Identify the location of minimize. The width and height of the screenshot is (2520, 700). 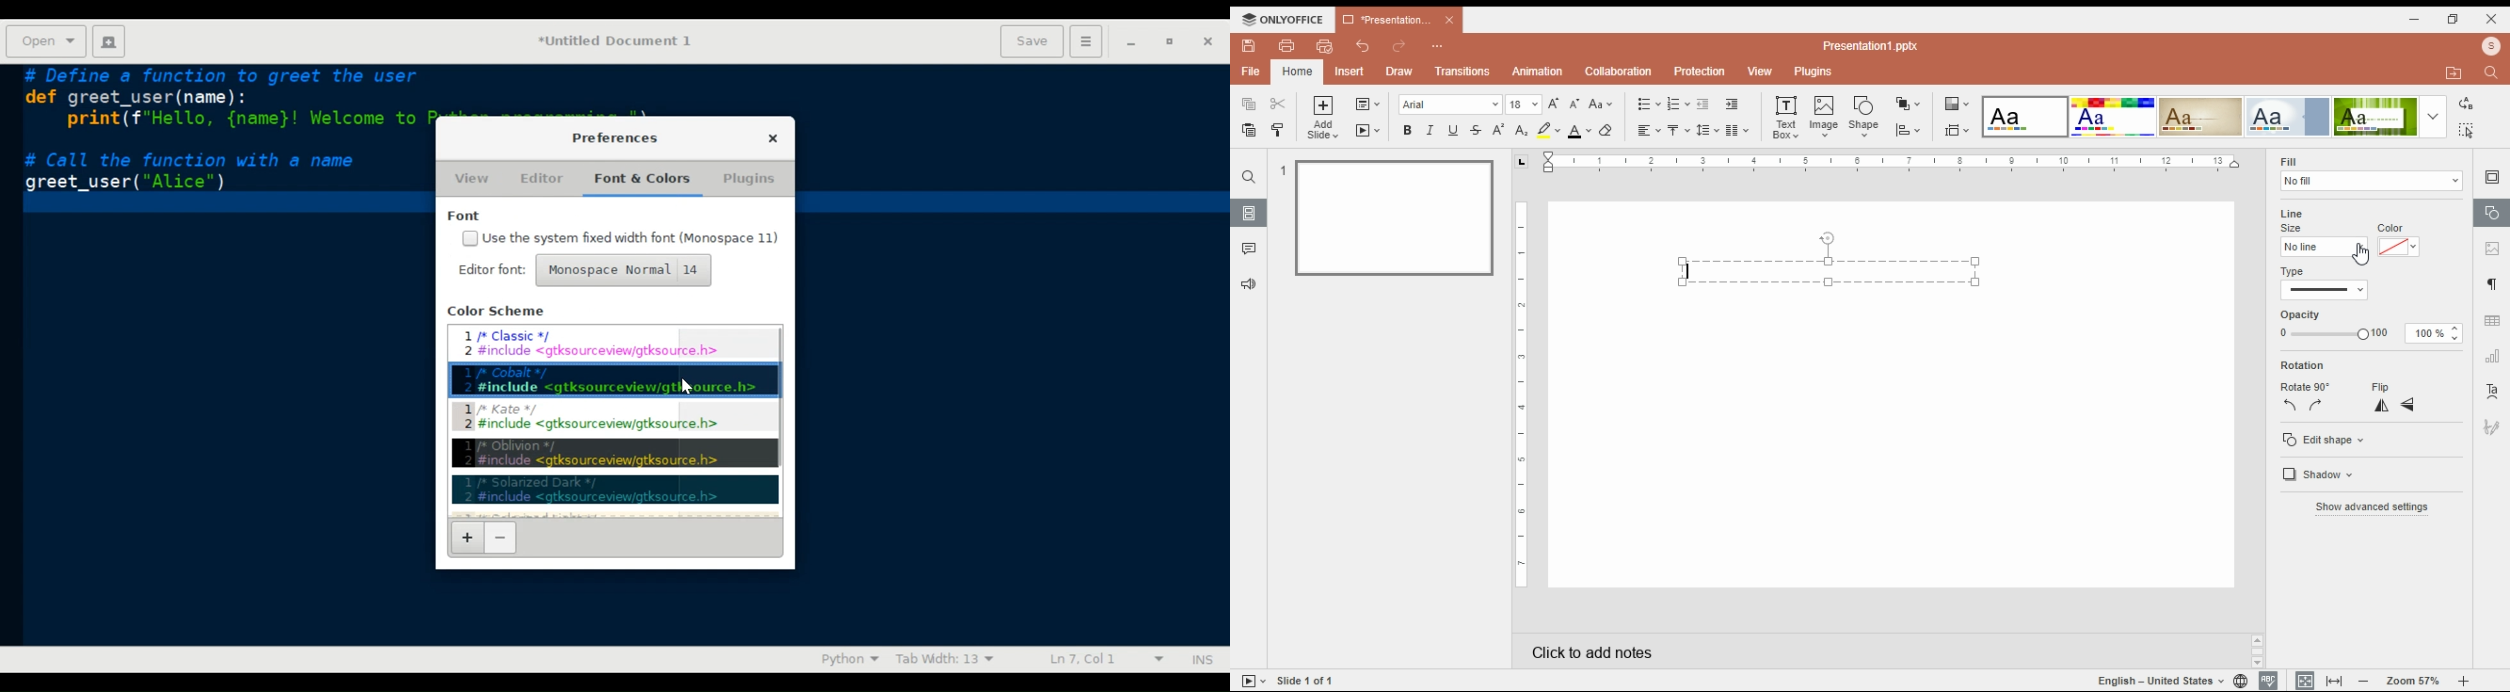
(2418, 20).